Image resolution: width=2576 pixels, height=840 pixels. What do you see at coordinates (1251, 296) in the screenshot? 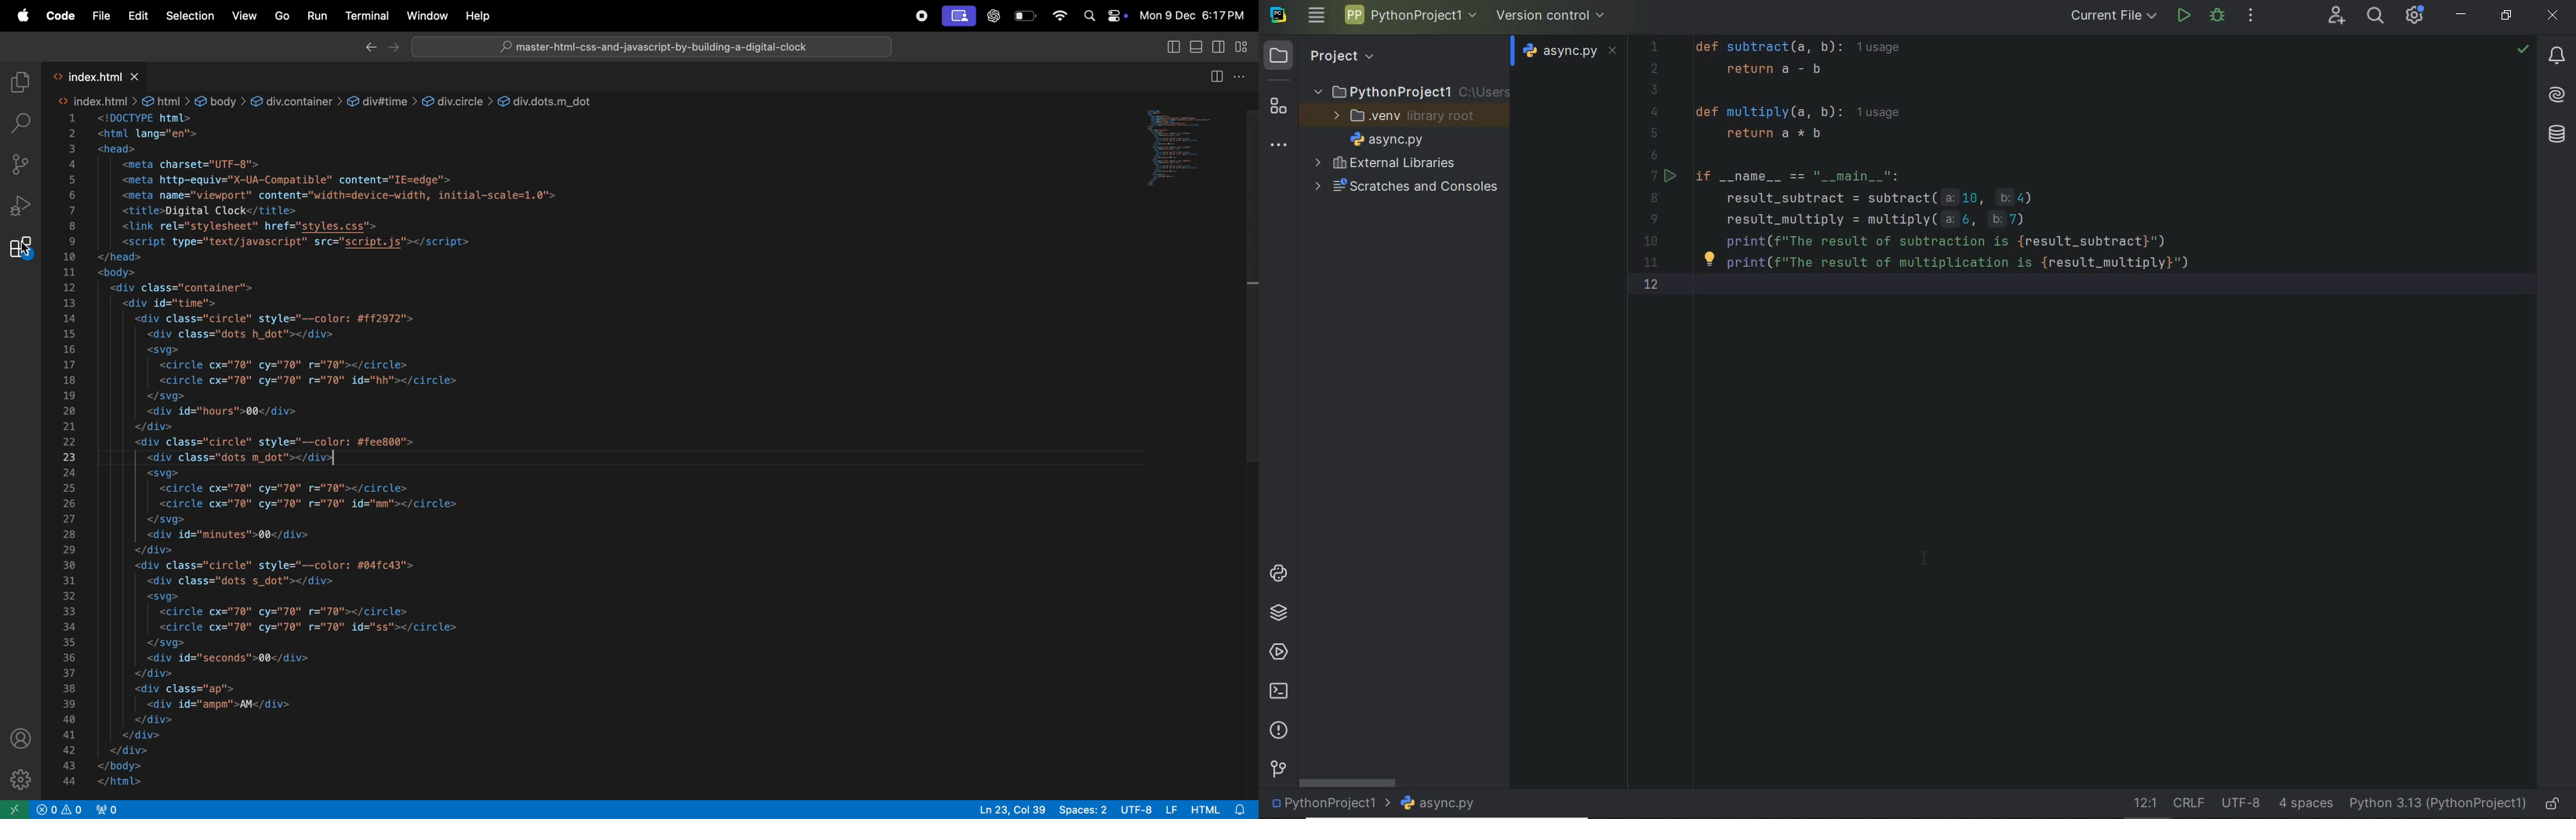
I see `slider` at bounding box center [1251, 296].